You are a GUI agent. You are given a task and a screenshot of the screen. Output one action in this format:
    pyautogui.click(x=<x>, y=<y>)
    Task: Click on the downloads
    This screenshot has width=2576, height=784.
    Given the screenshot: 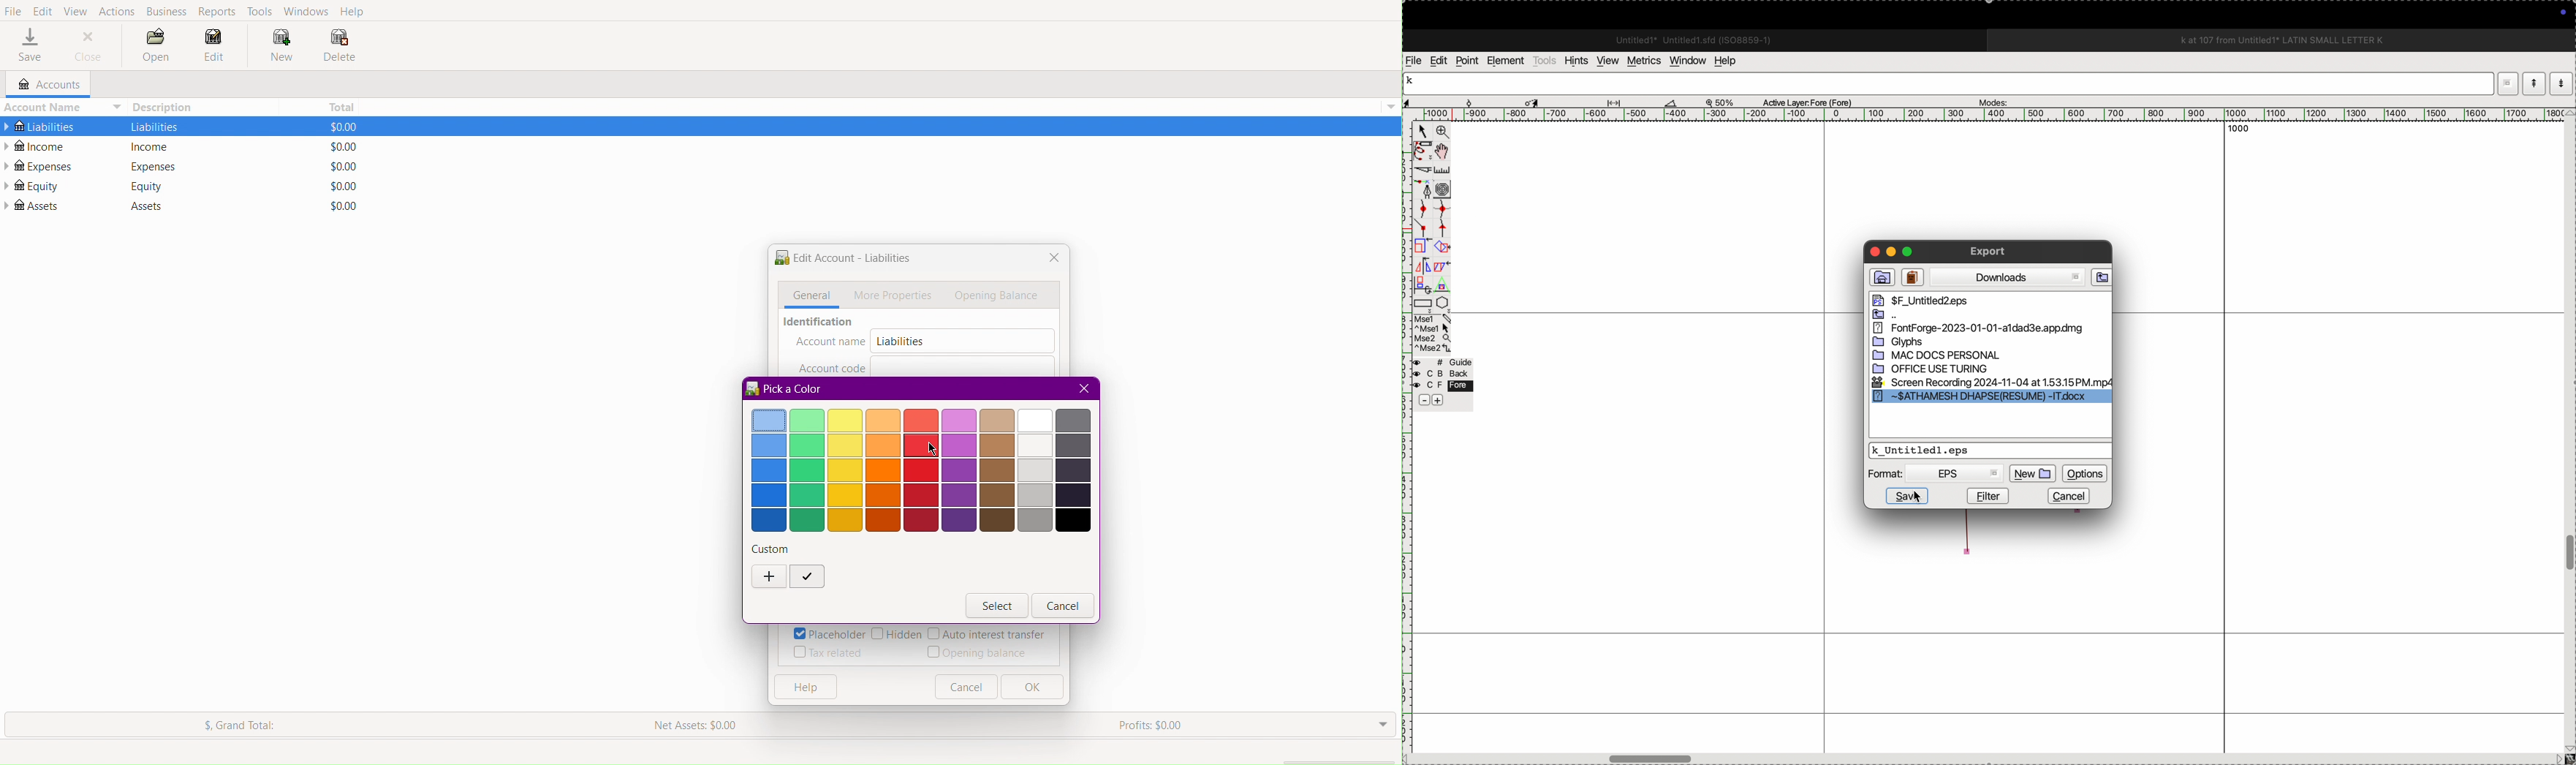 What is the action you would take?
    pyautogui.click(x=2008, y=278)
    